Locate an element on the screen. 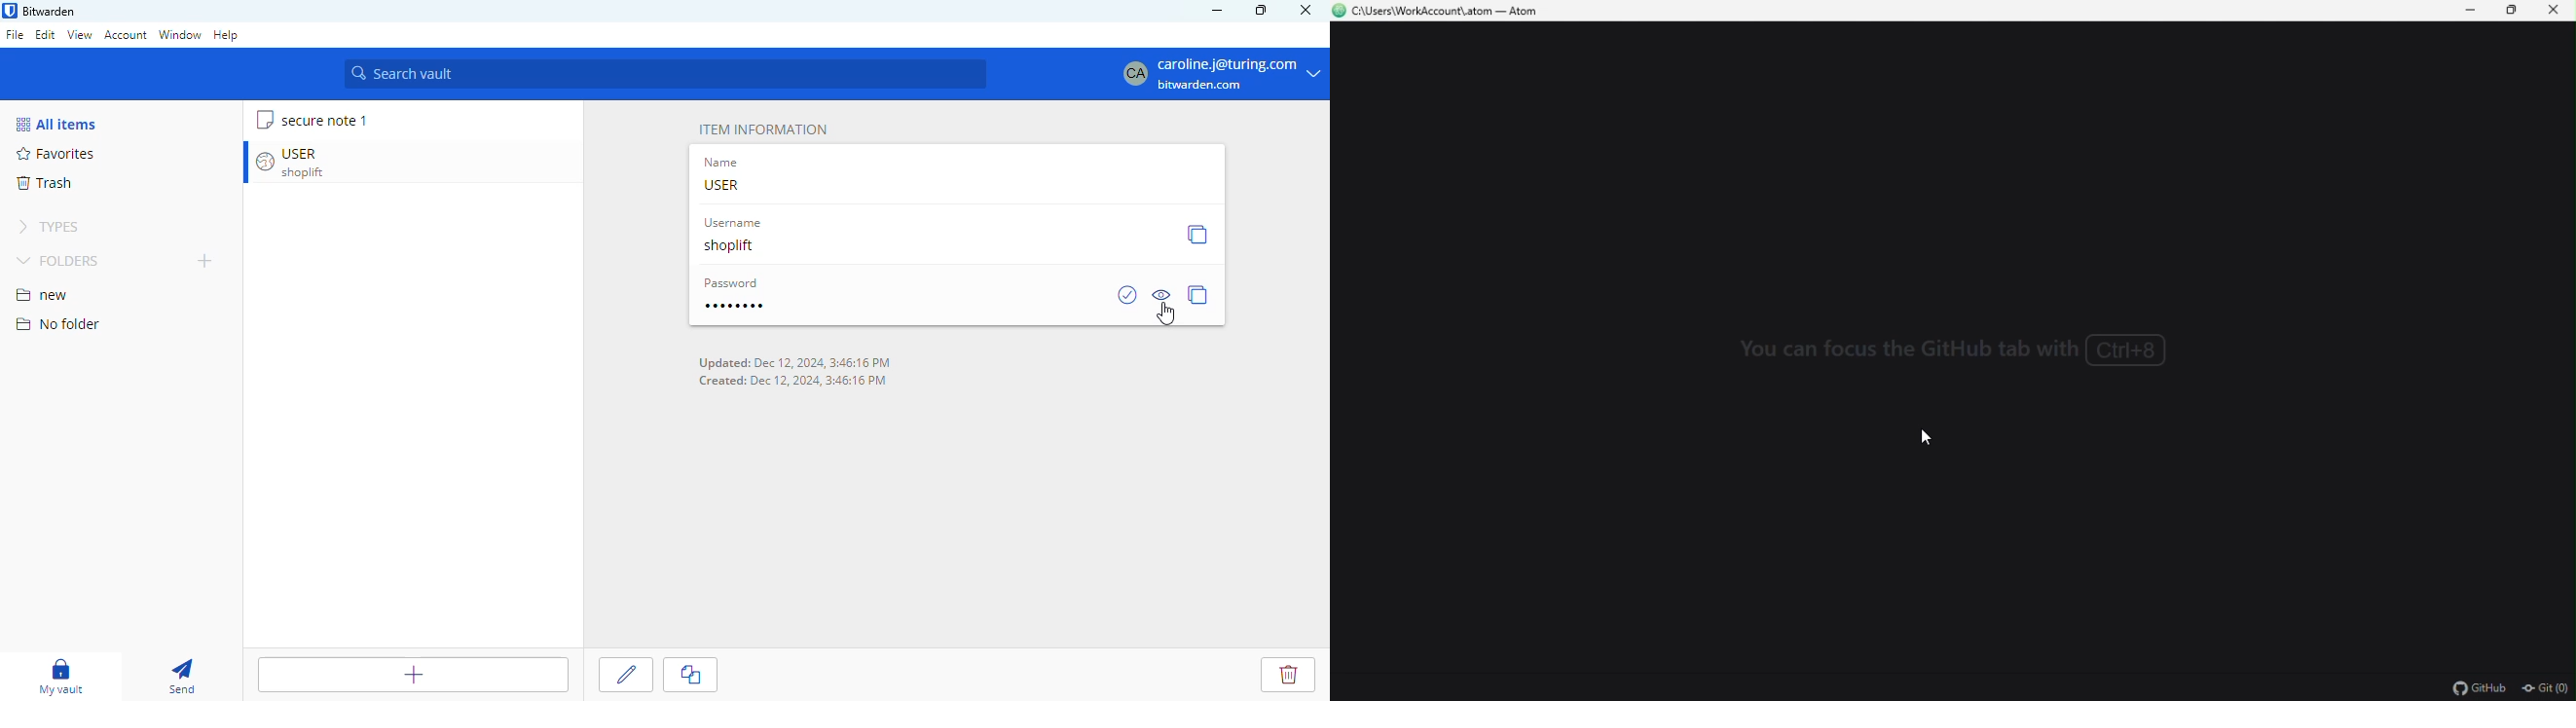 This screenshot has width=2576, height=728. folders is located at coordinates (62, 260).